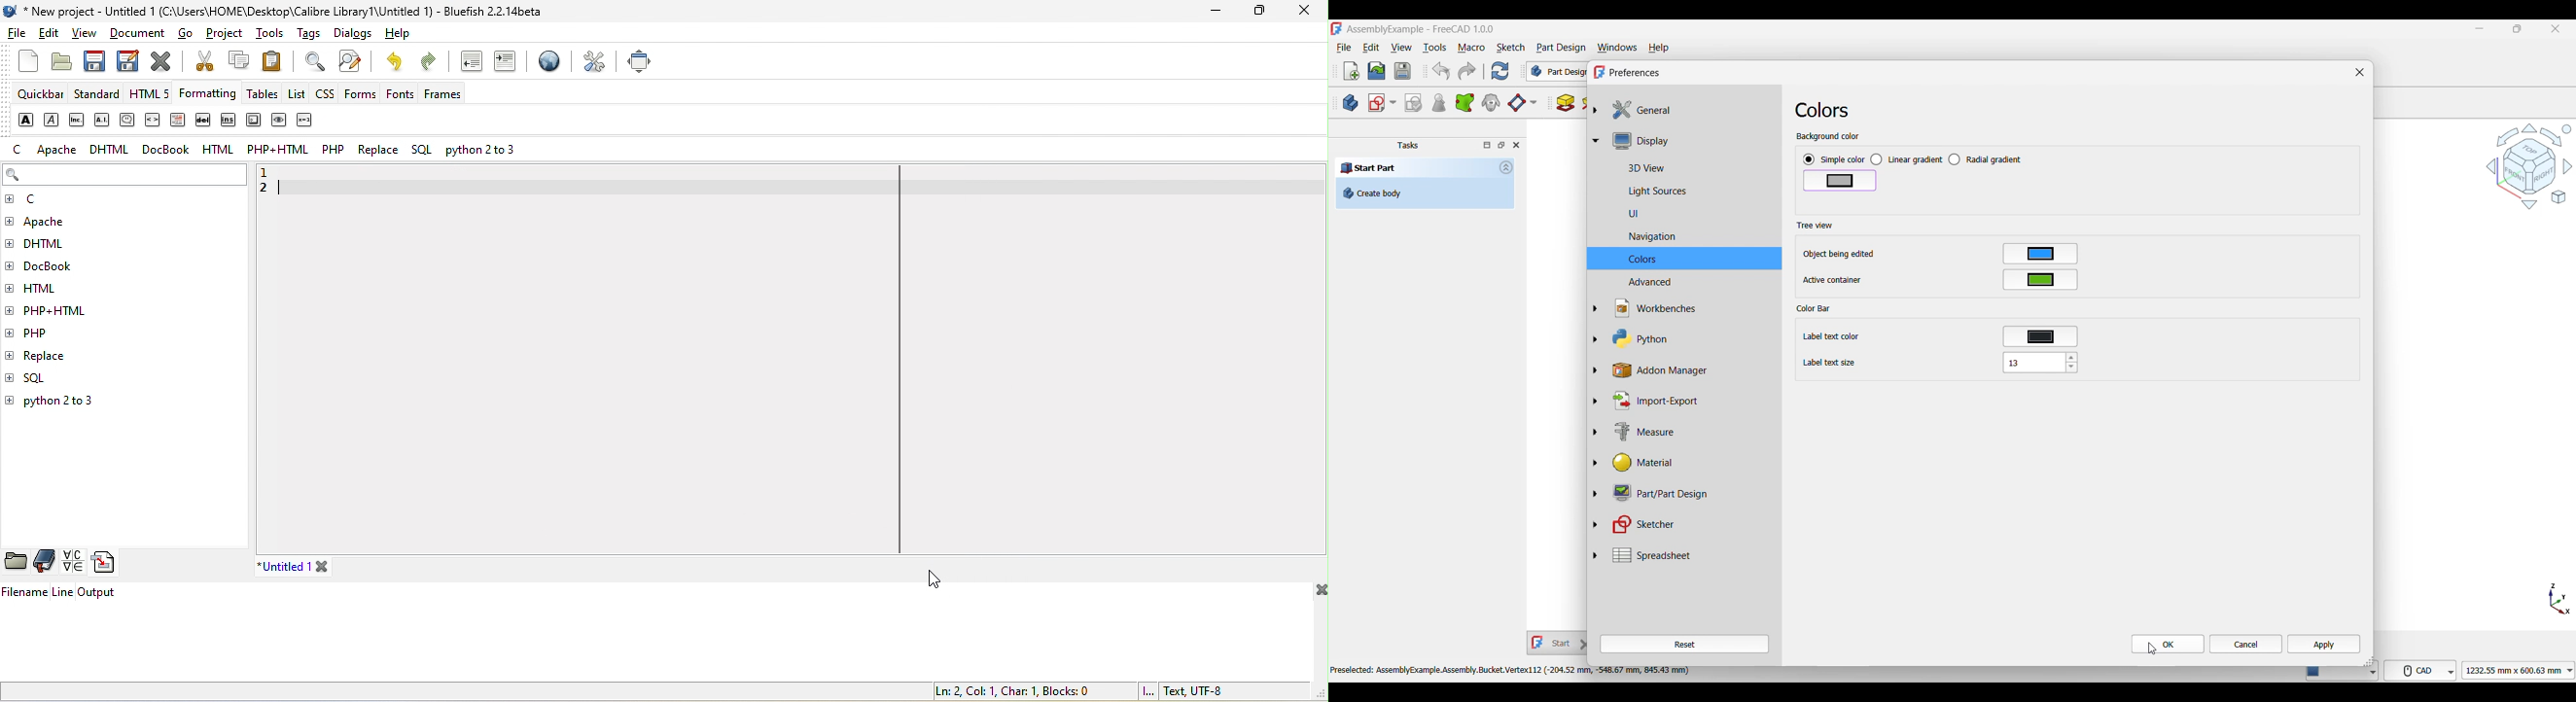 Image resolution: width=2576 pixels, height=728 pixels. What do you see at coordinates (1692, 339) in the screenshot?
I see `Python` at bounding box center [1692, 339].